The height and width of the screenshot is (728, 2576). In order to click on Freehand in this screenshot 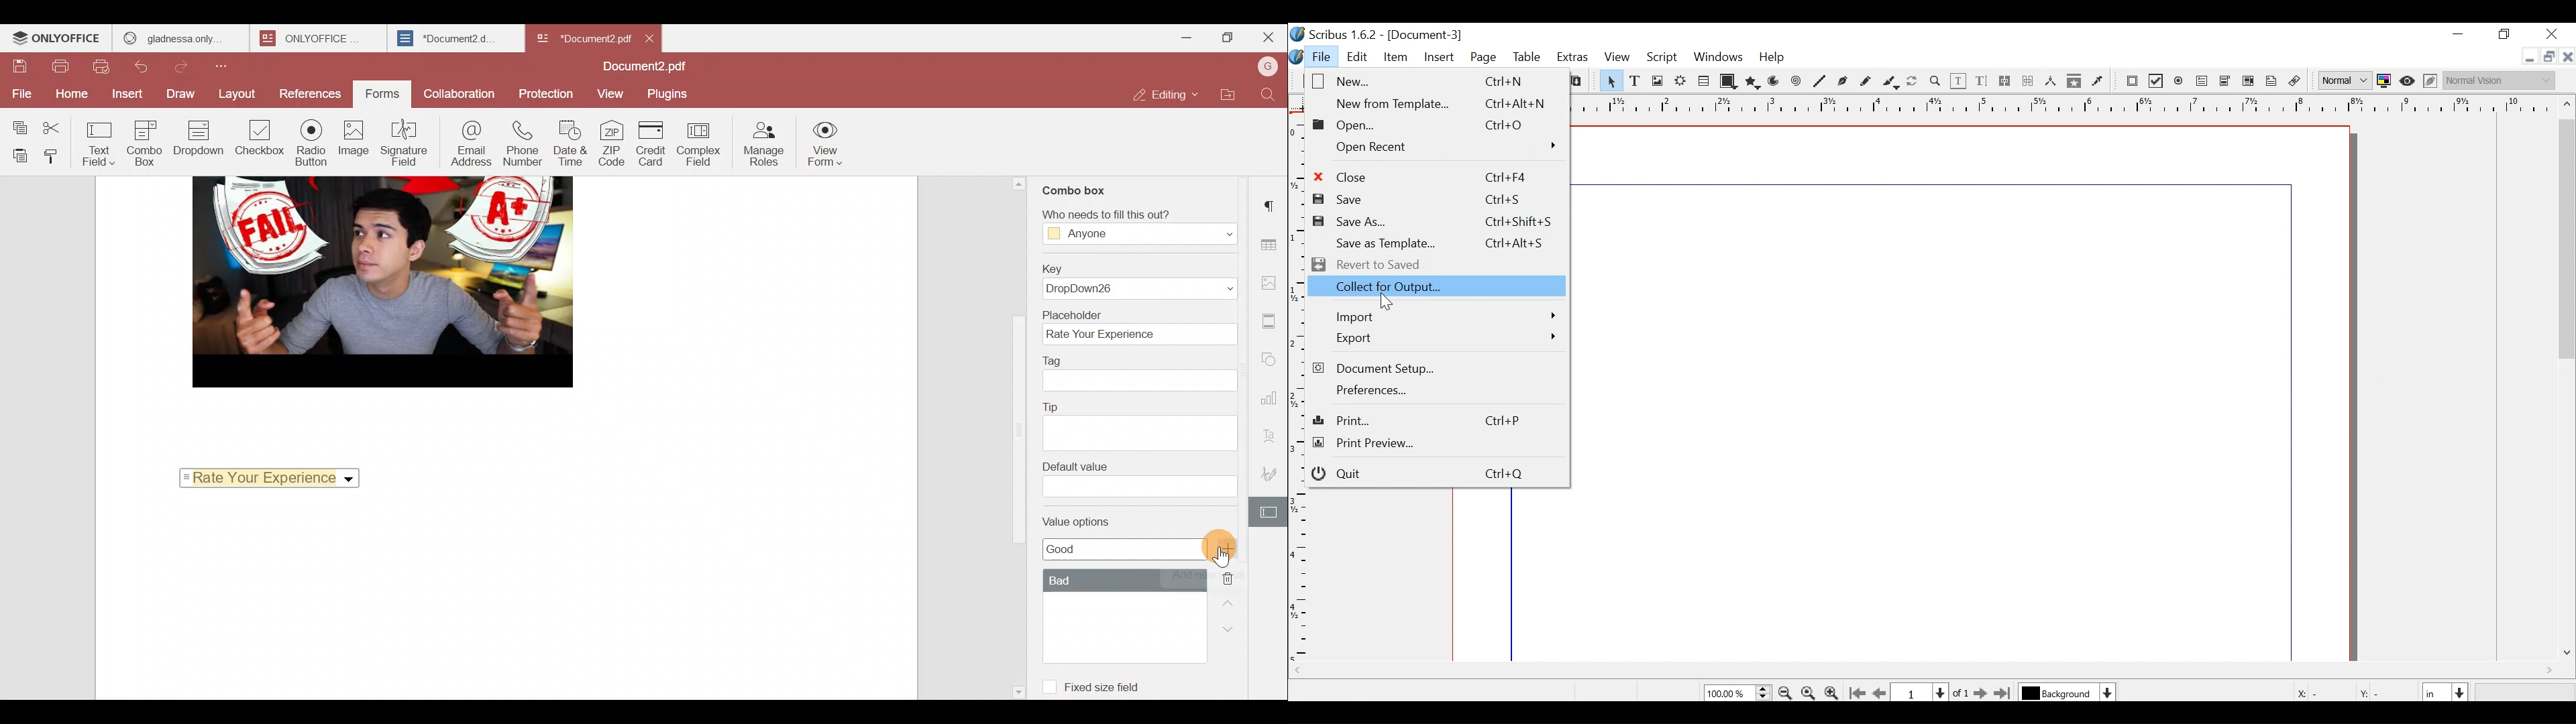, I will do `click(1865, 82)`.